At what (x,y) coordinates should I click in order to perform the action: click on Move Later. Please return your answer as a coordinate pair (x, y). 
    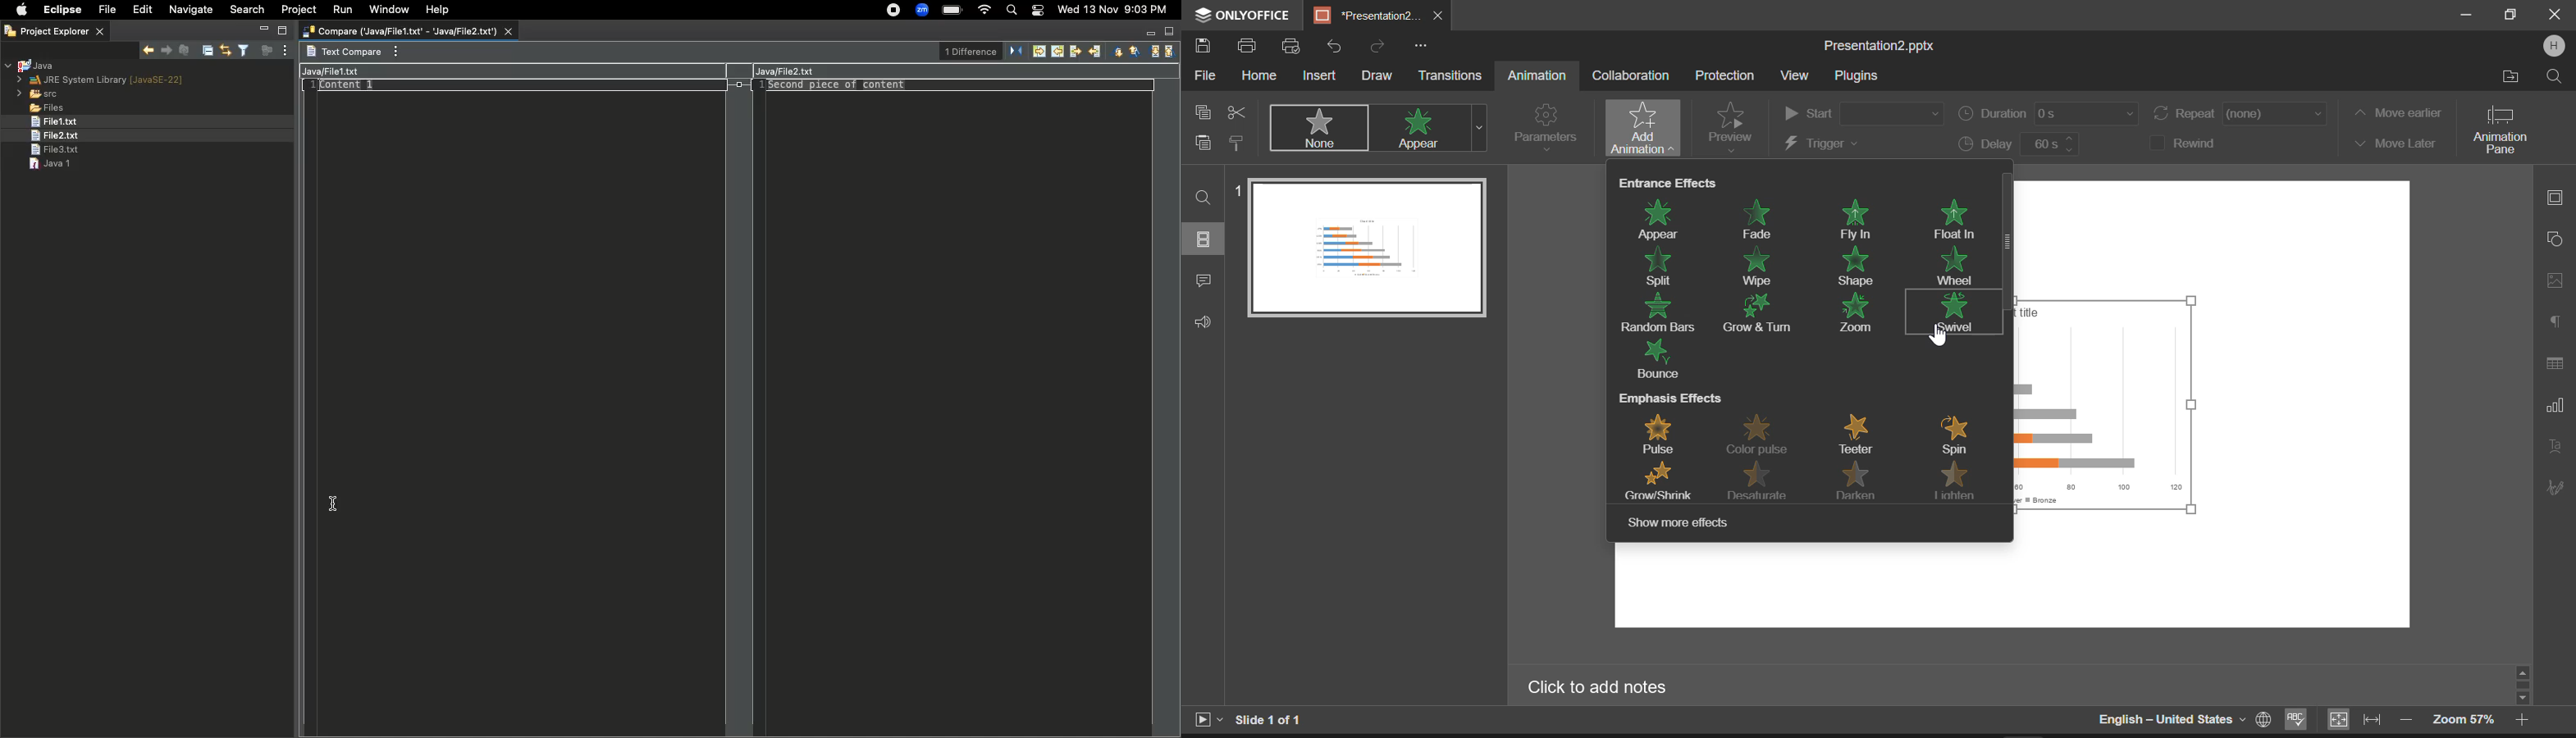
    Looking at the image, I should click on (2395, 144).